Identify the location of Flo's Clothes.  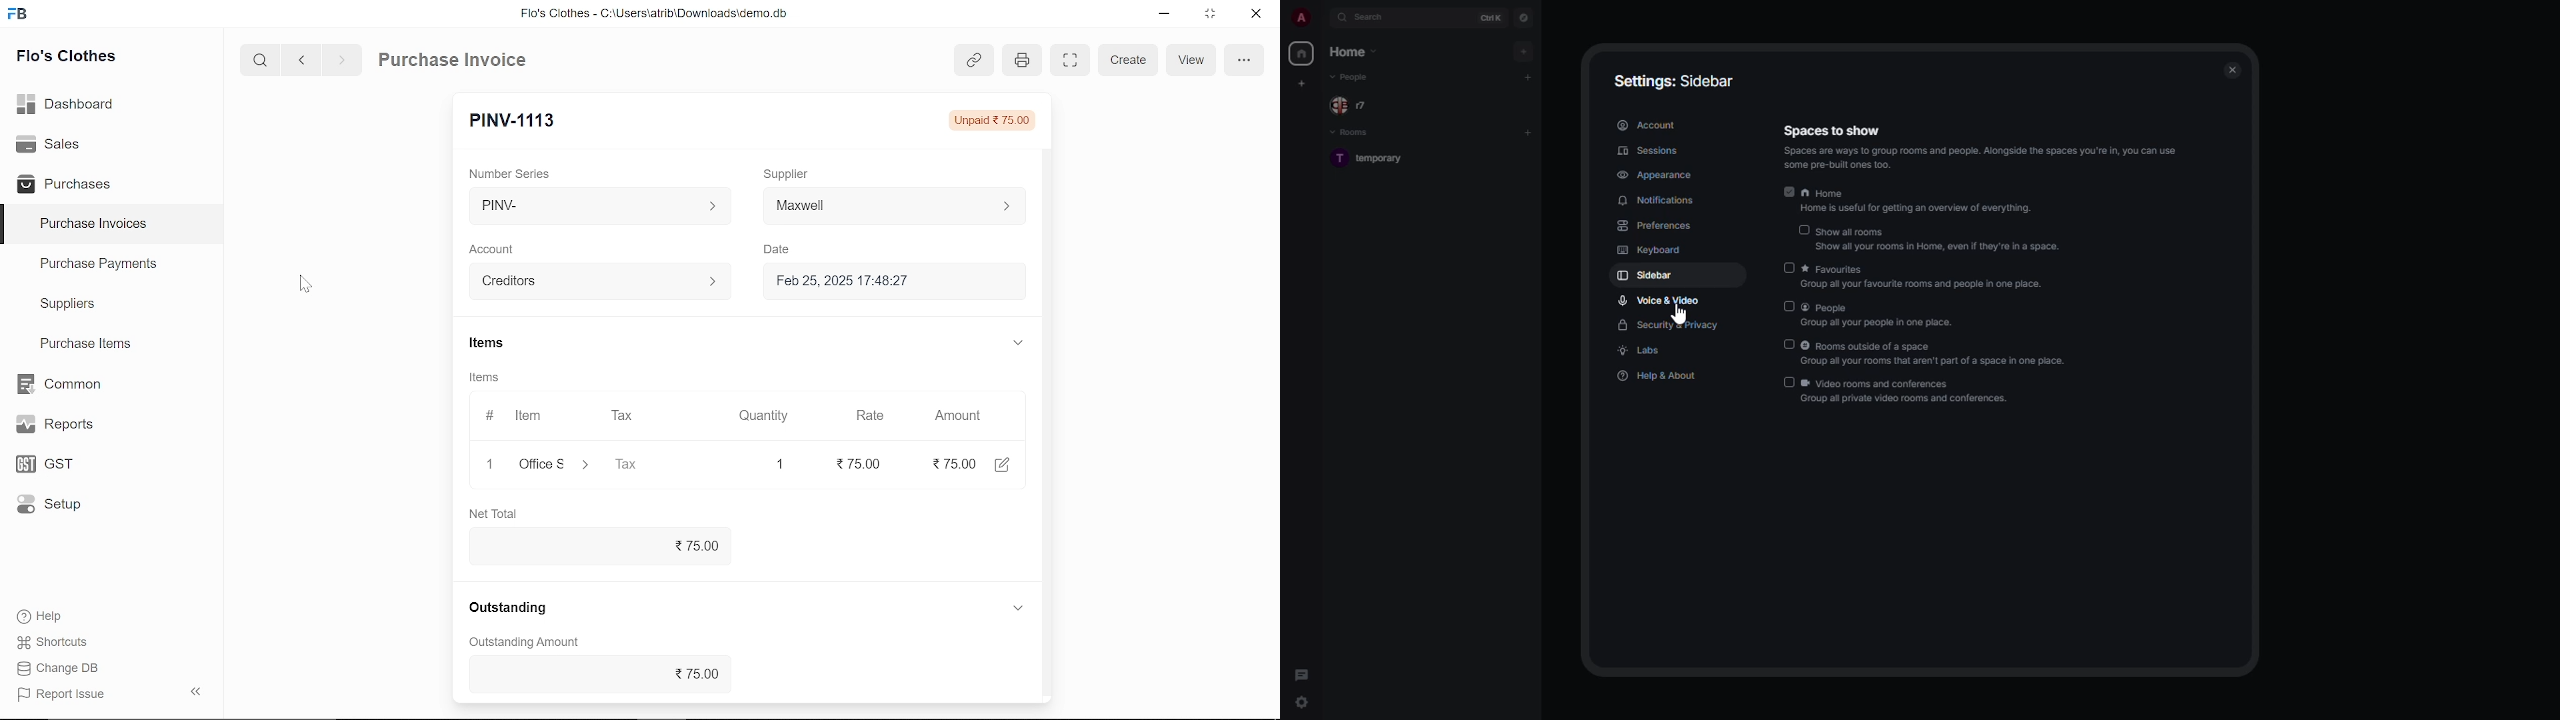
(66, 57).